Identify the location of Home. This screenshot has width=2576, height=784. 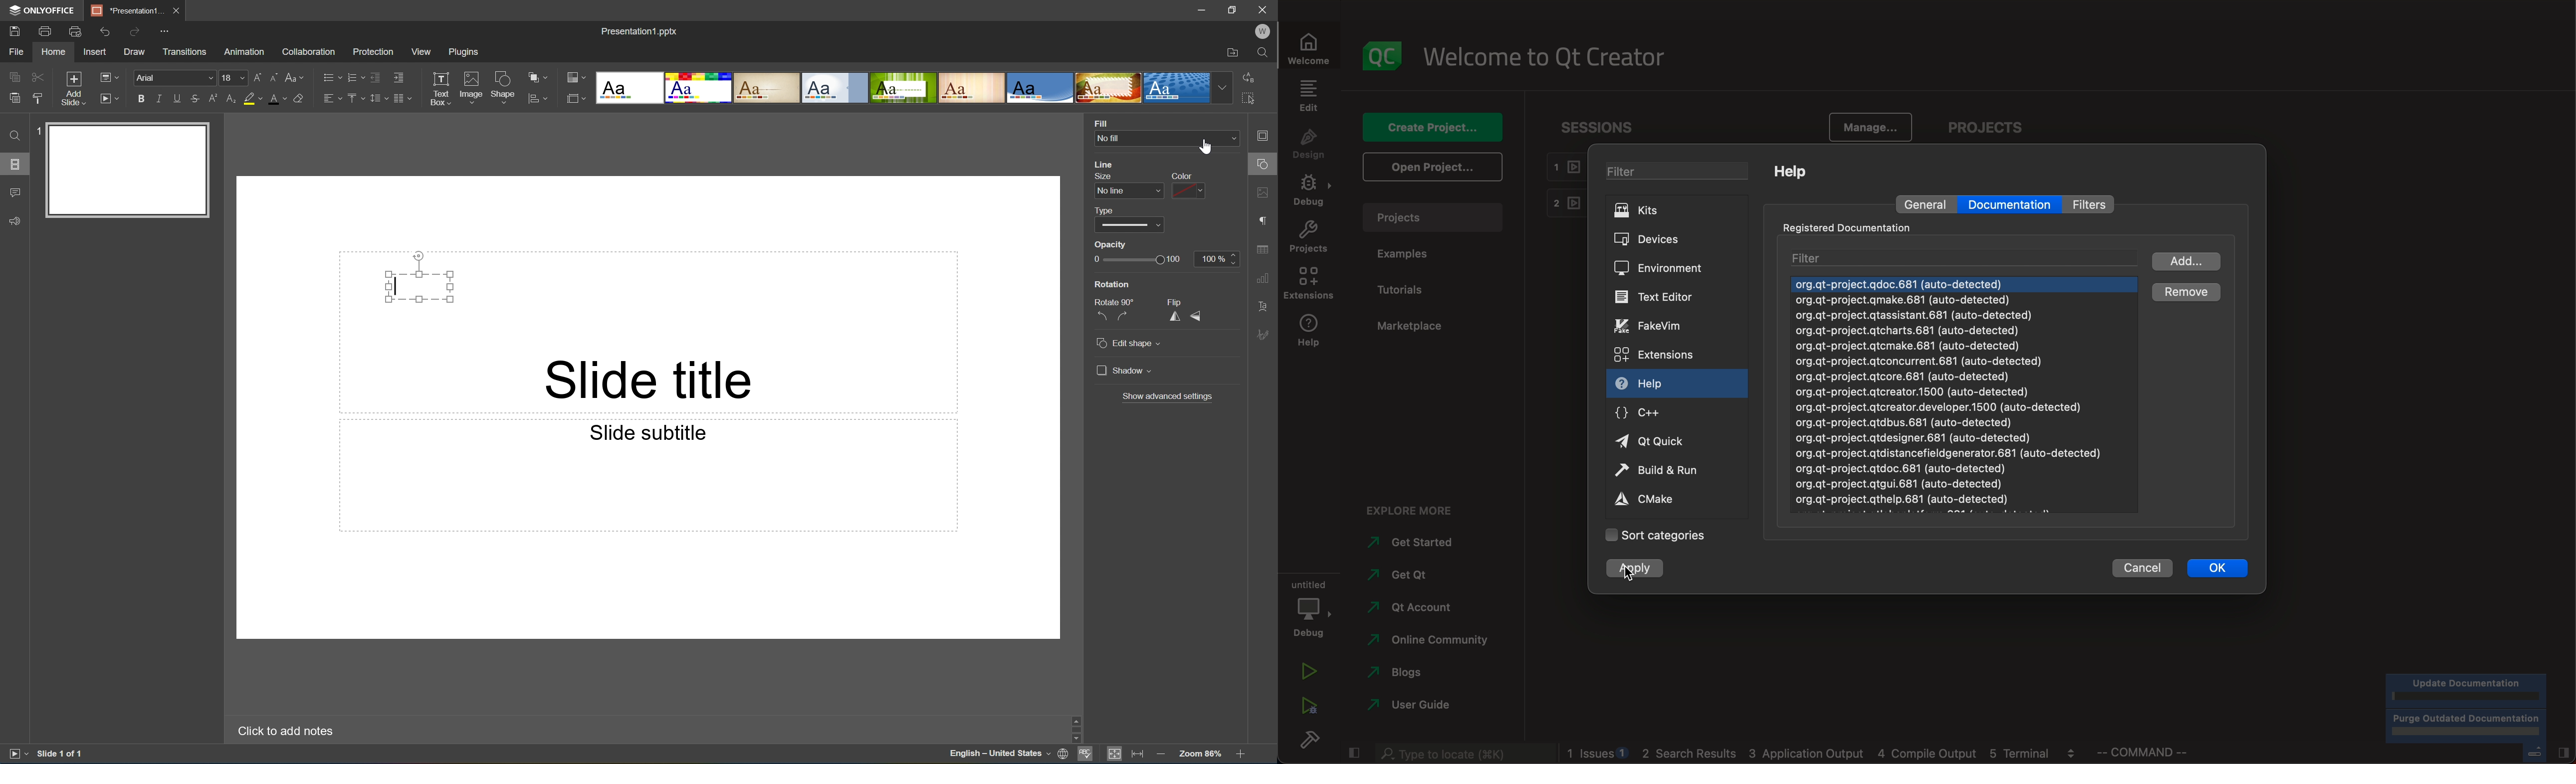
(53, 52).